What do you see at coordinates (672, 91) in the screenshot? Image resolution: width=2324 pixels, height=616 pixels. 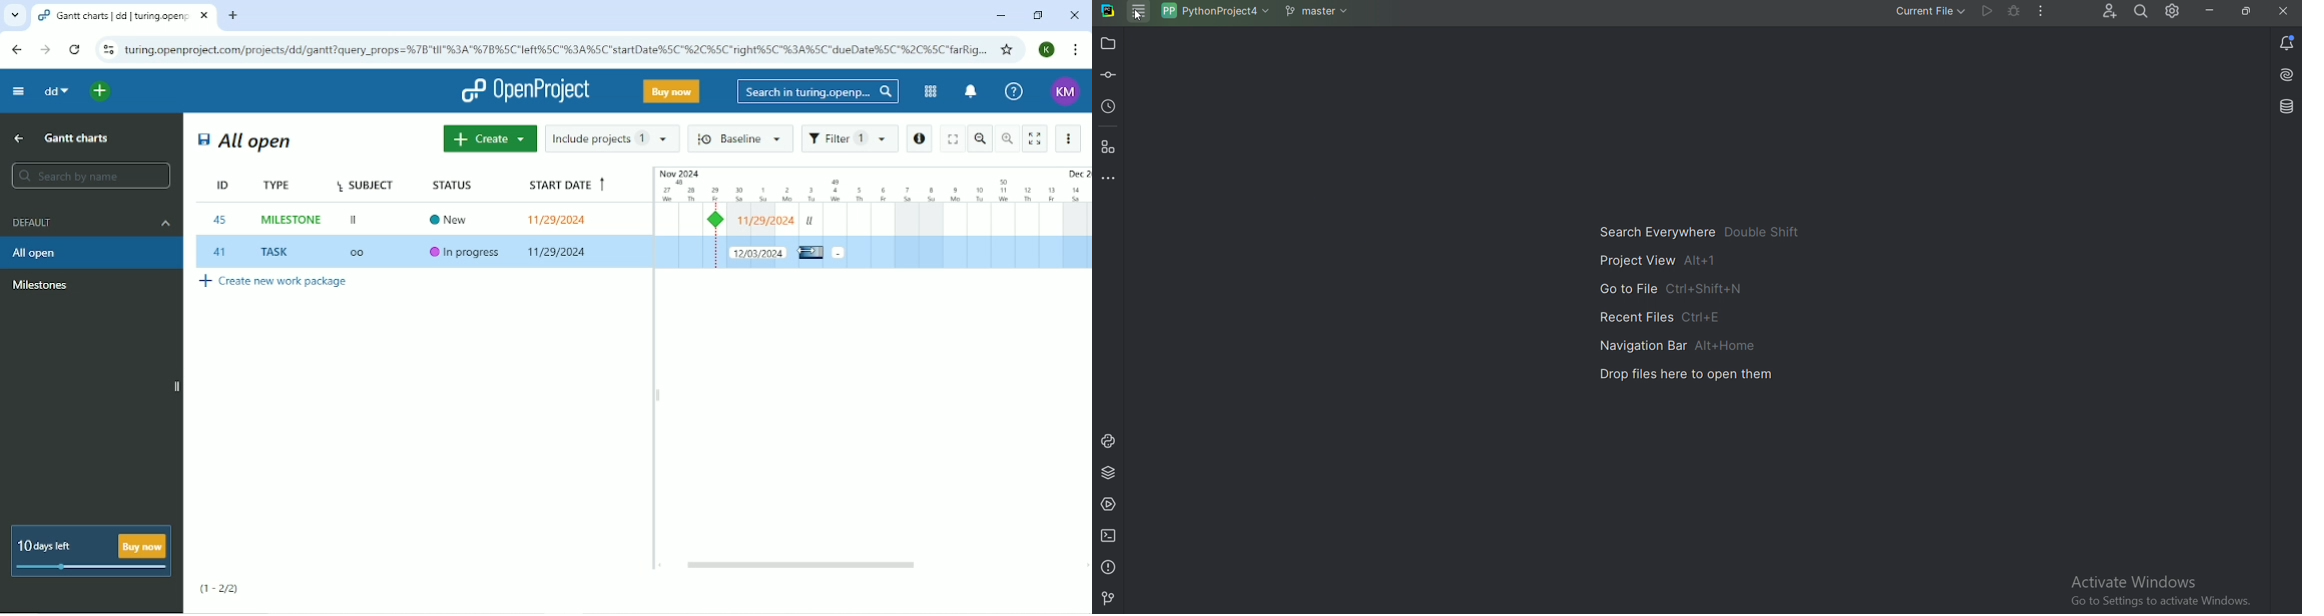 I see `Buy now` at bounding box center [672, 91].